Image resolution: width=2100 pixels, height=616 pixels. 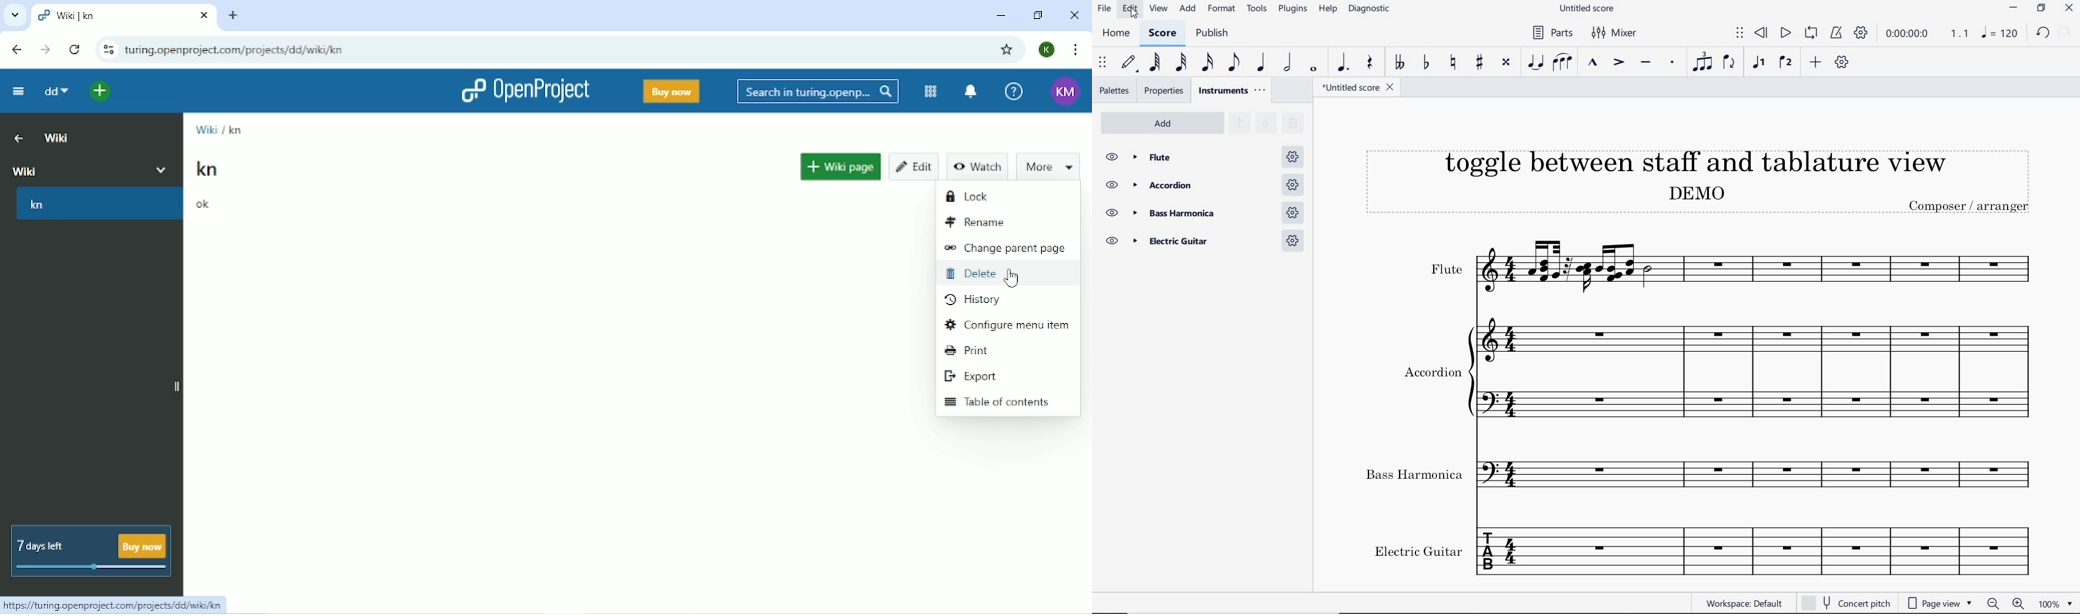 I want to click on add, so click(x=1815, y=63).